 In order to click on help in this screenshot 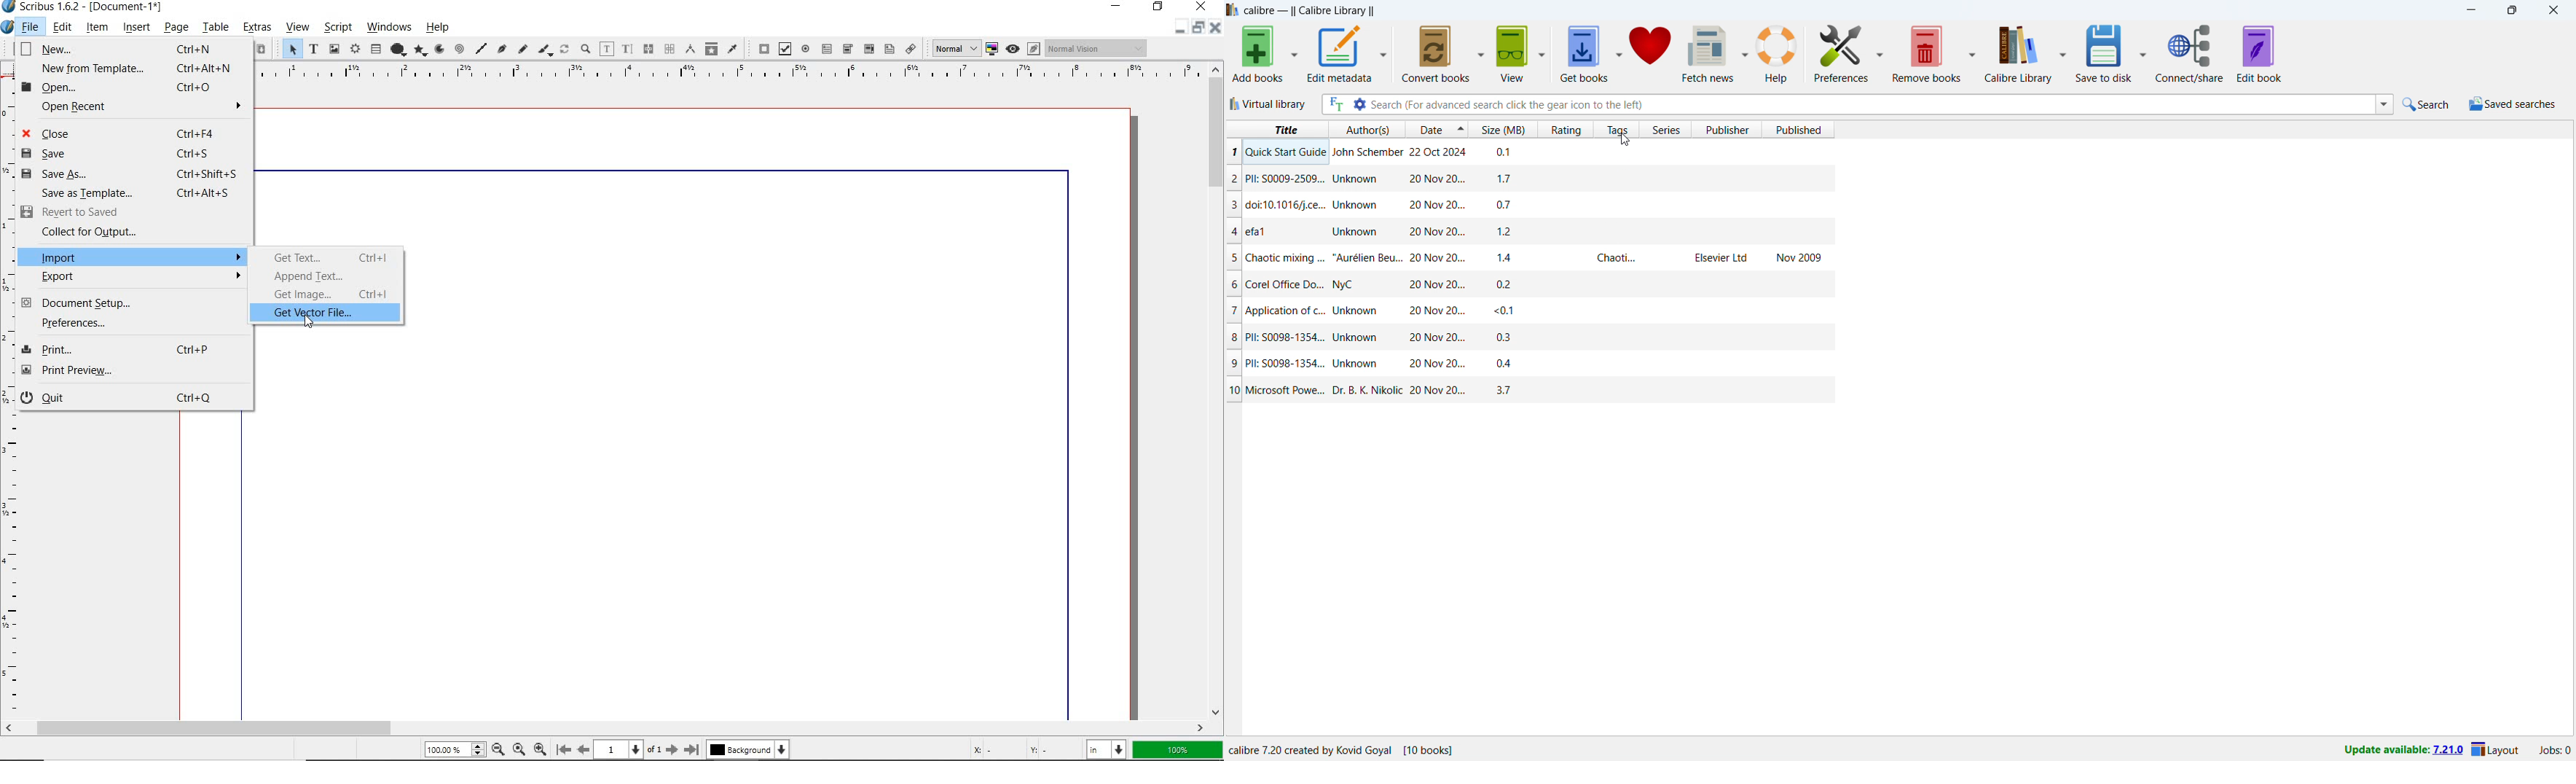, I will do `click(438, 27)`.